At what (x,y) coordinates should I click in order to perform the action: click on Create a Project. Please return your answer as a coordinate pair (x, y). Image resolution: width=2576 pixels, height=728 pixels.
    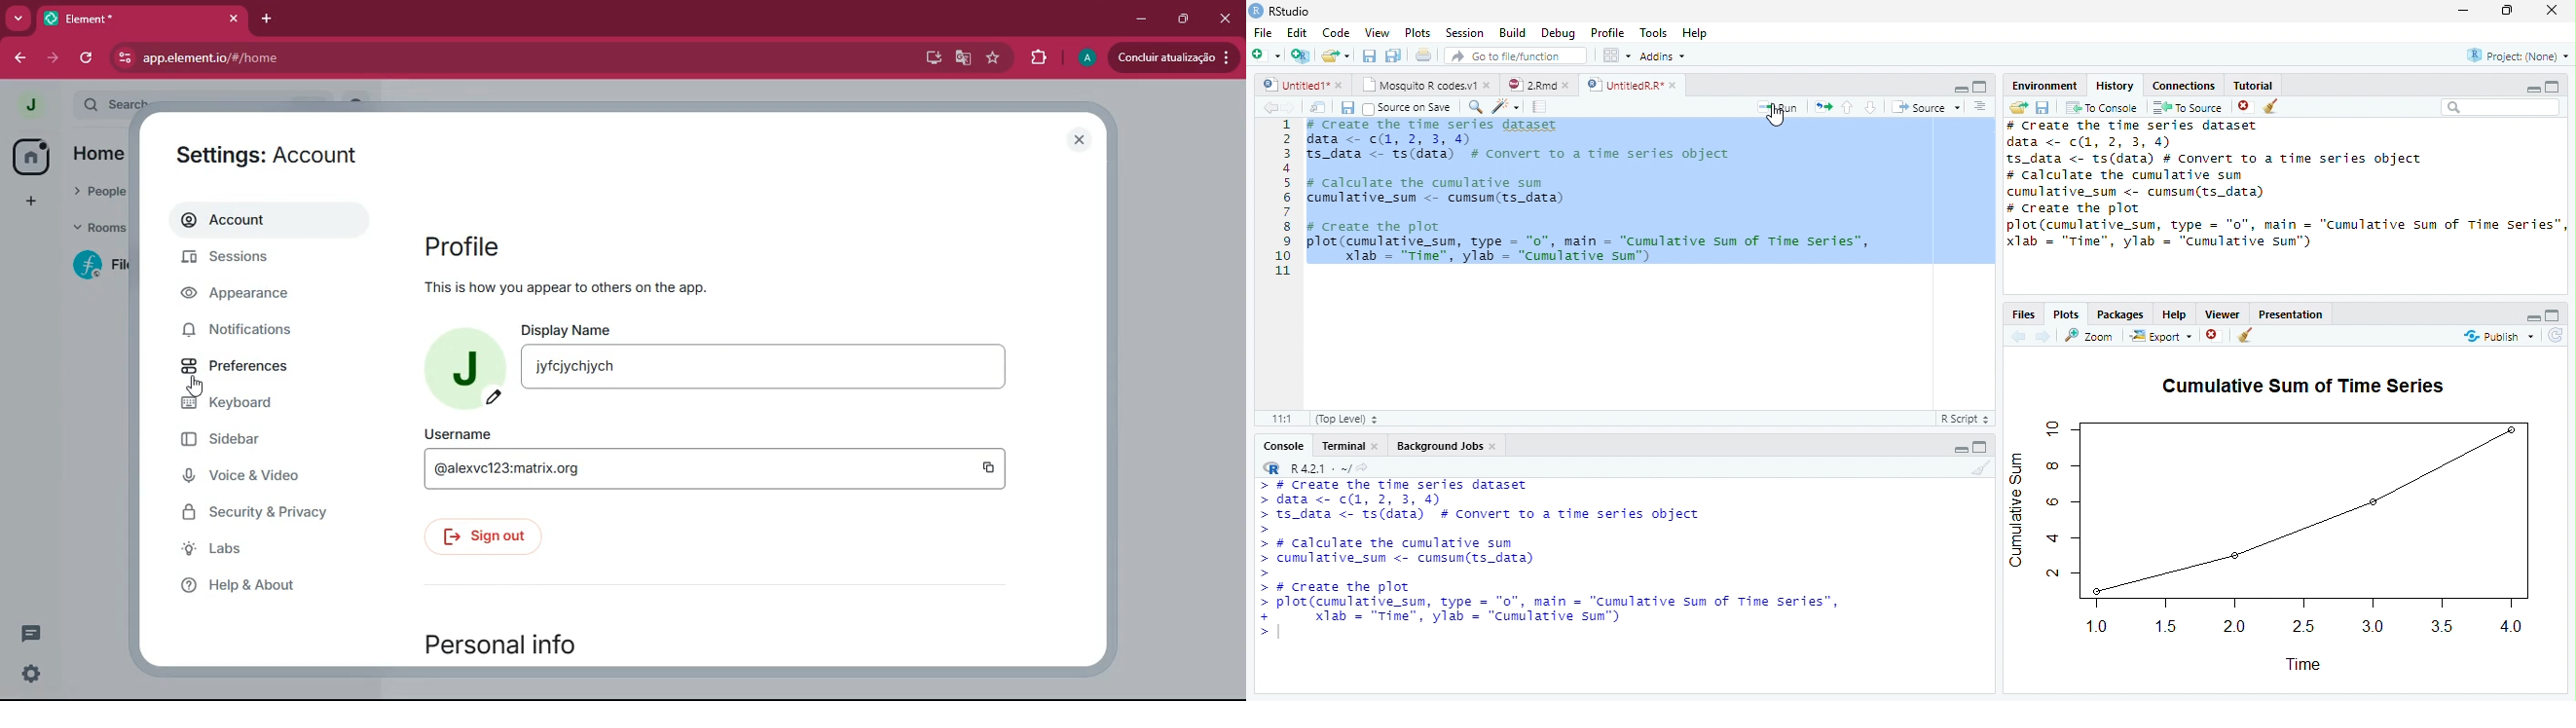
    Looking at the image, I should click on (1301, 56).